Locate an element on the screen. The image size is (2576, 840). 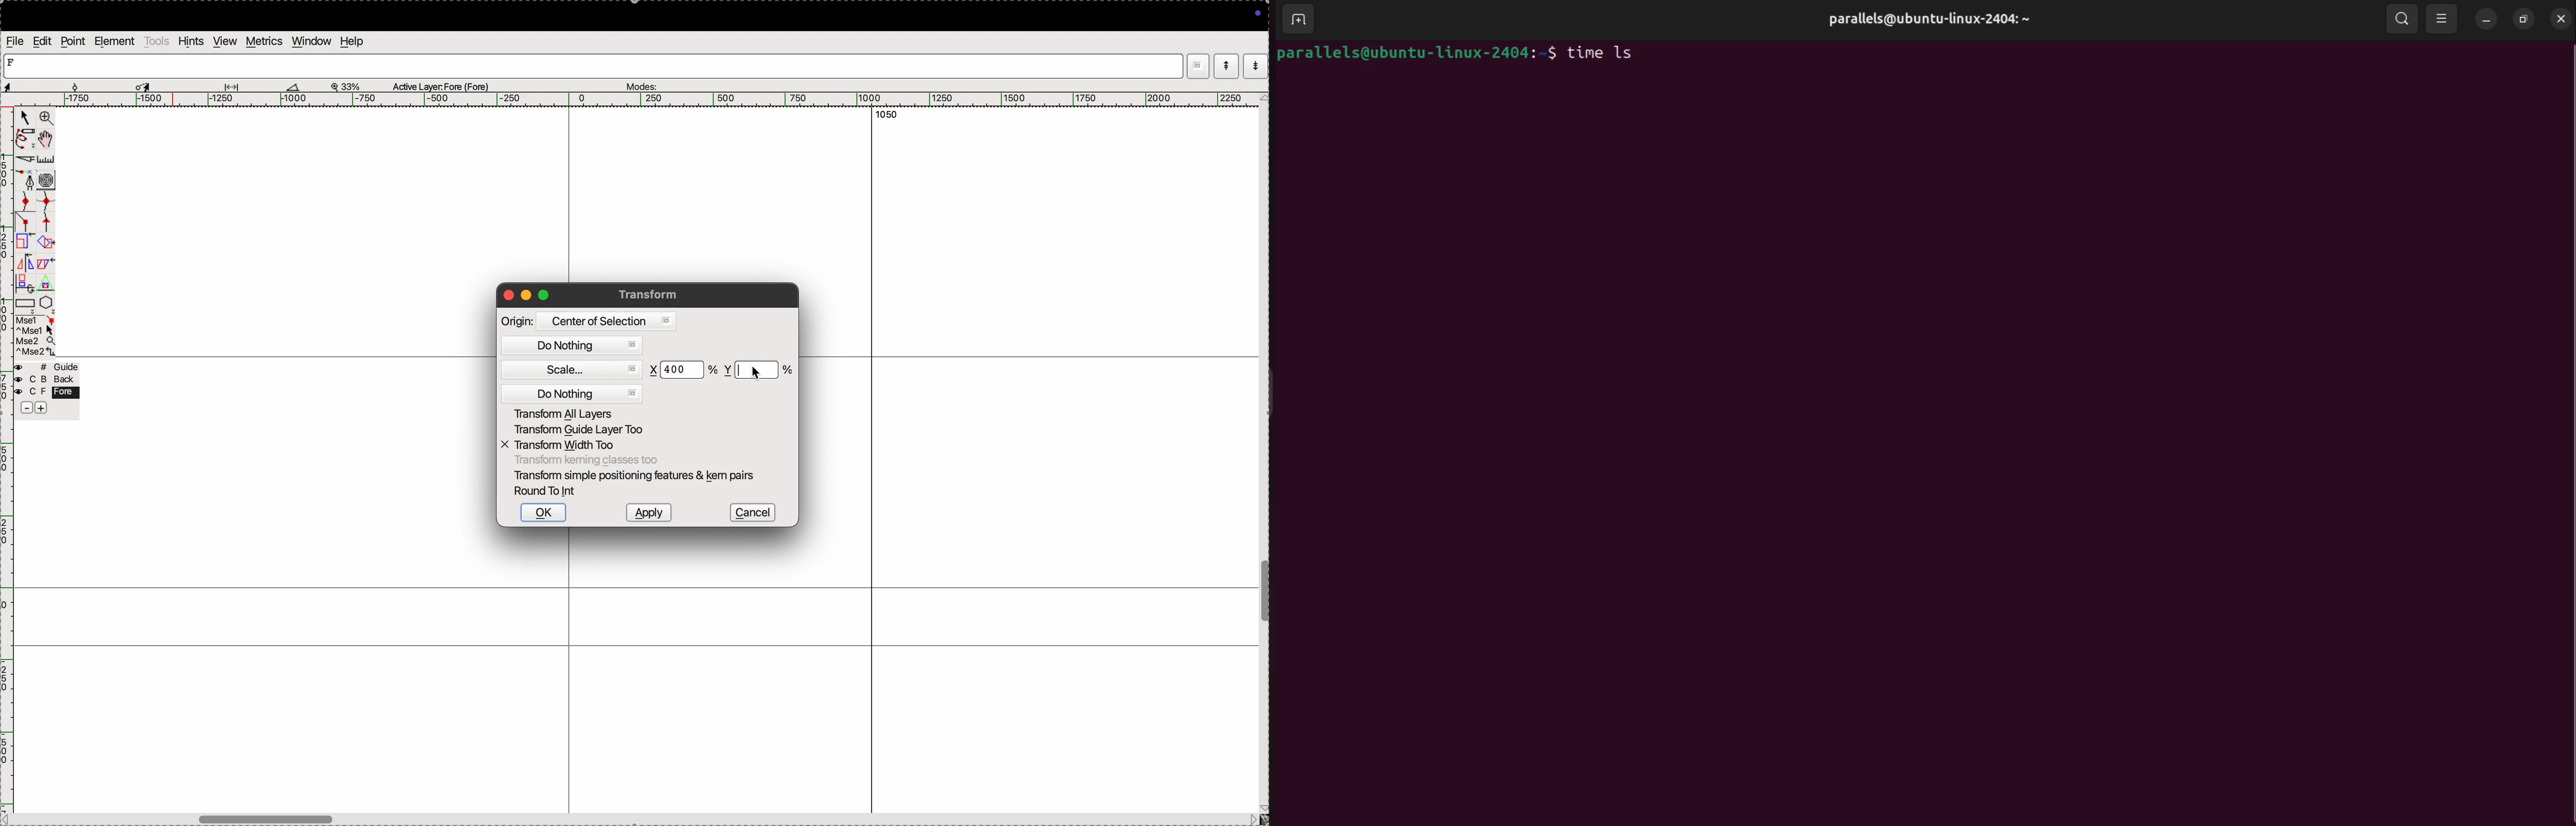
metrics is located at coordinates (265, 42).